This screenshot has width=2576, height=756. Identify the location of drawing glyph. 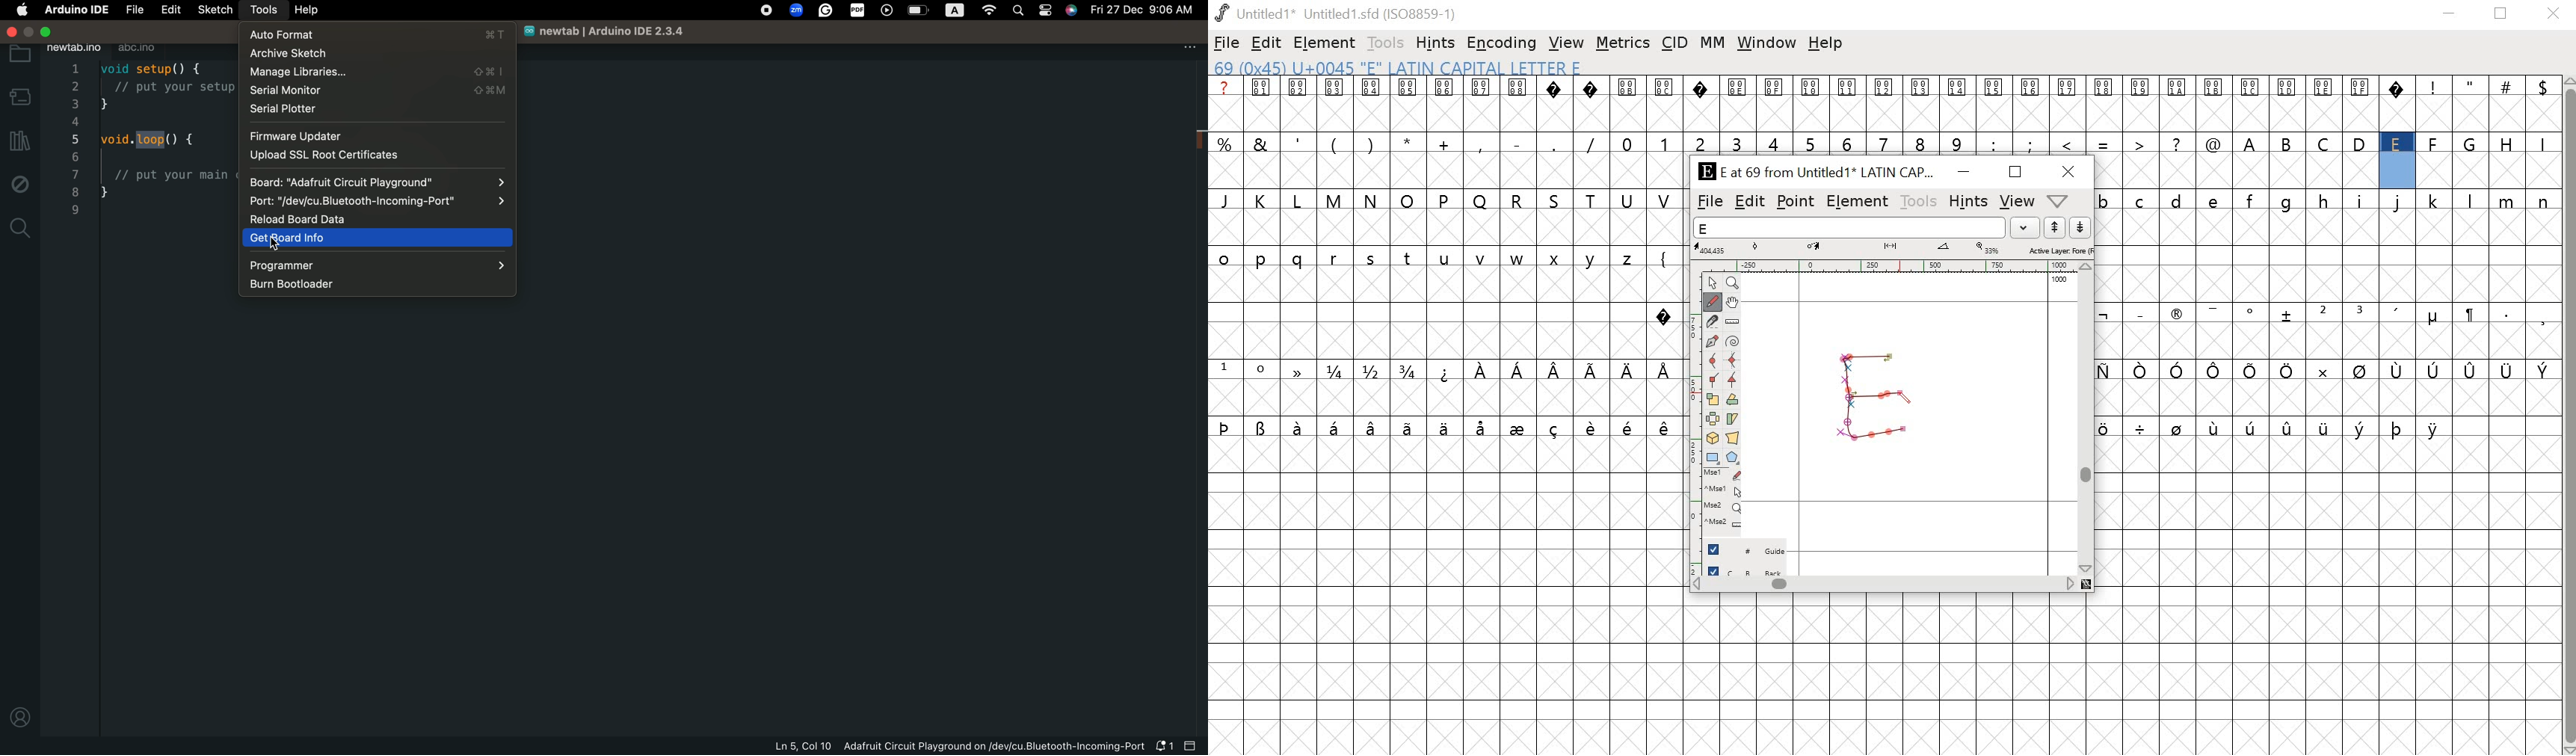
(1872, 395).